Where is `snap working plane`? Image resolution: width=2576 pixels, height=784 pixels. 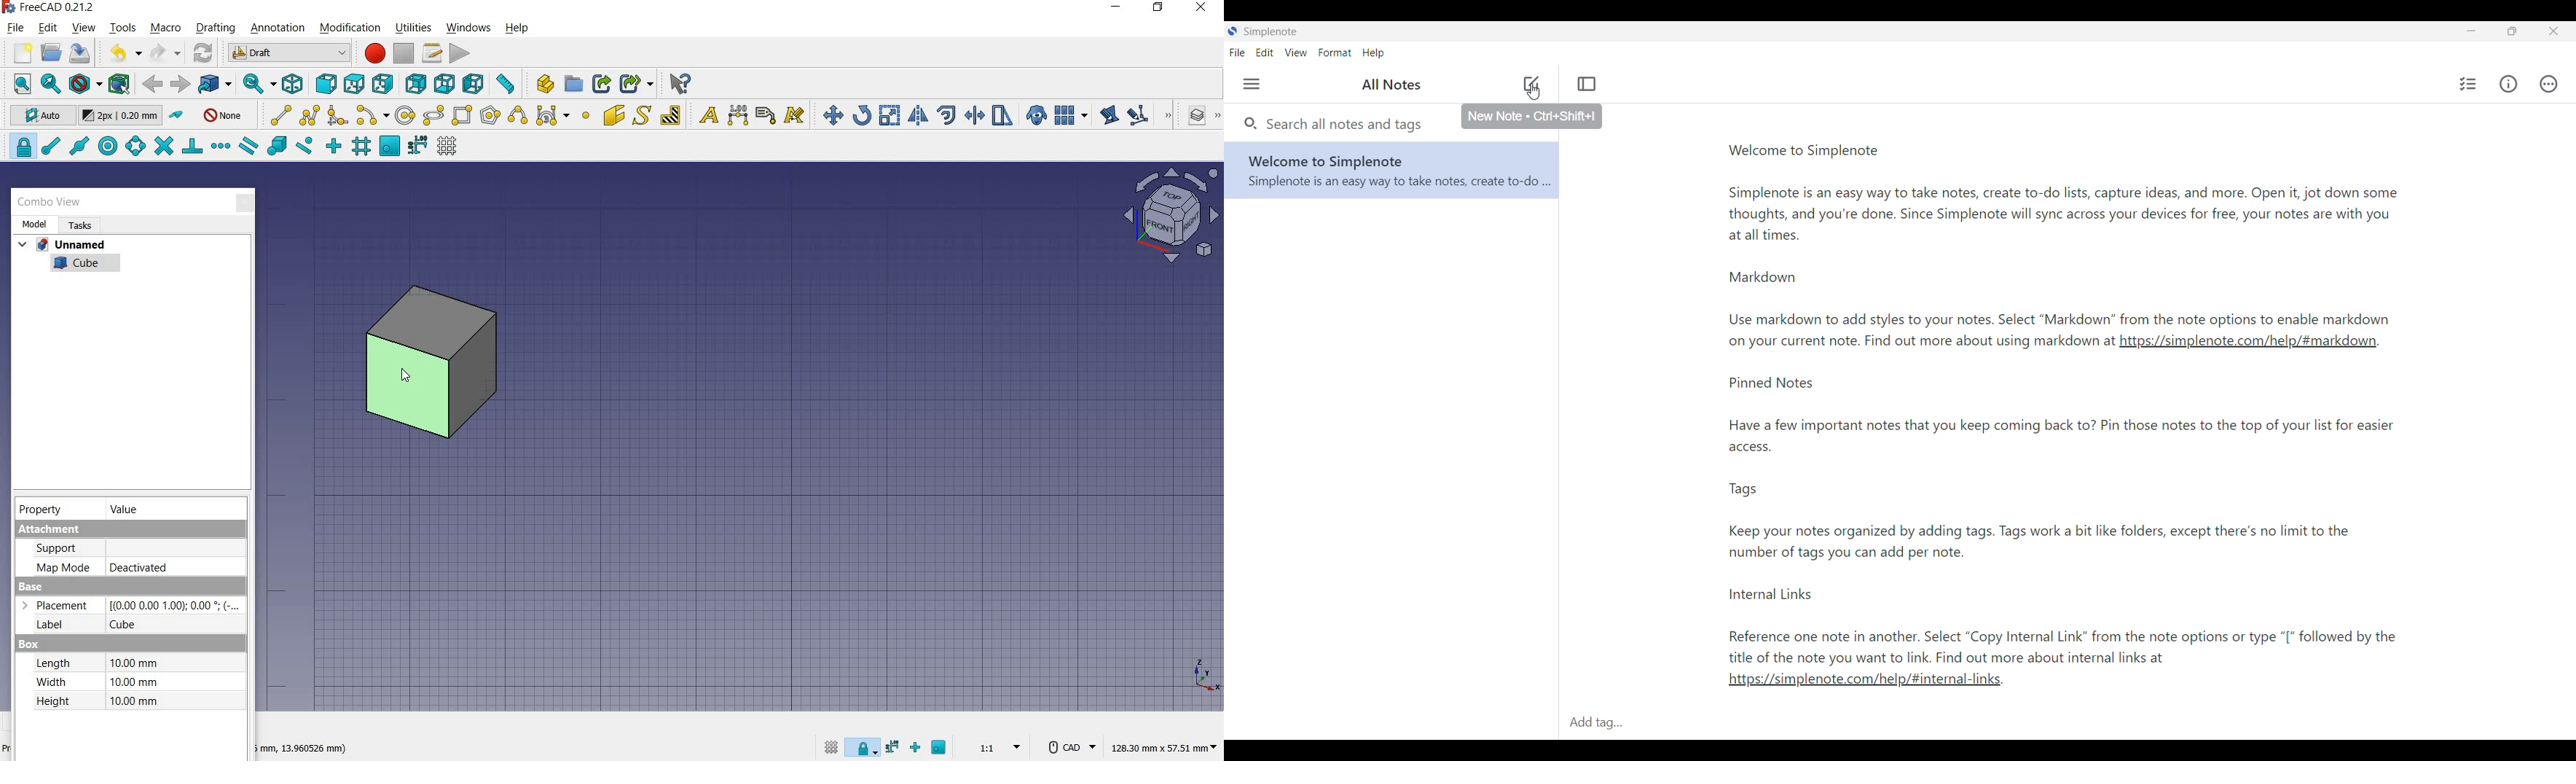
snap working plane is located at coordinates (390, 147).